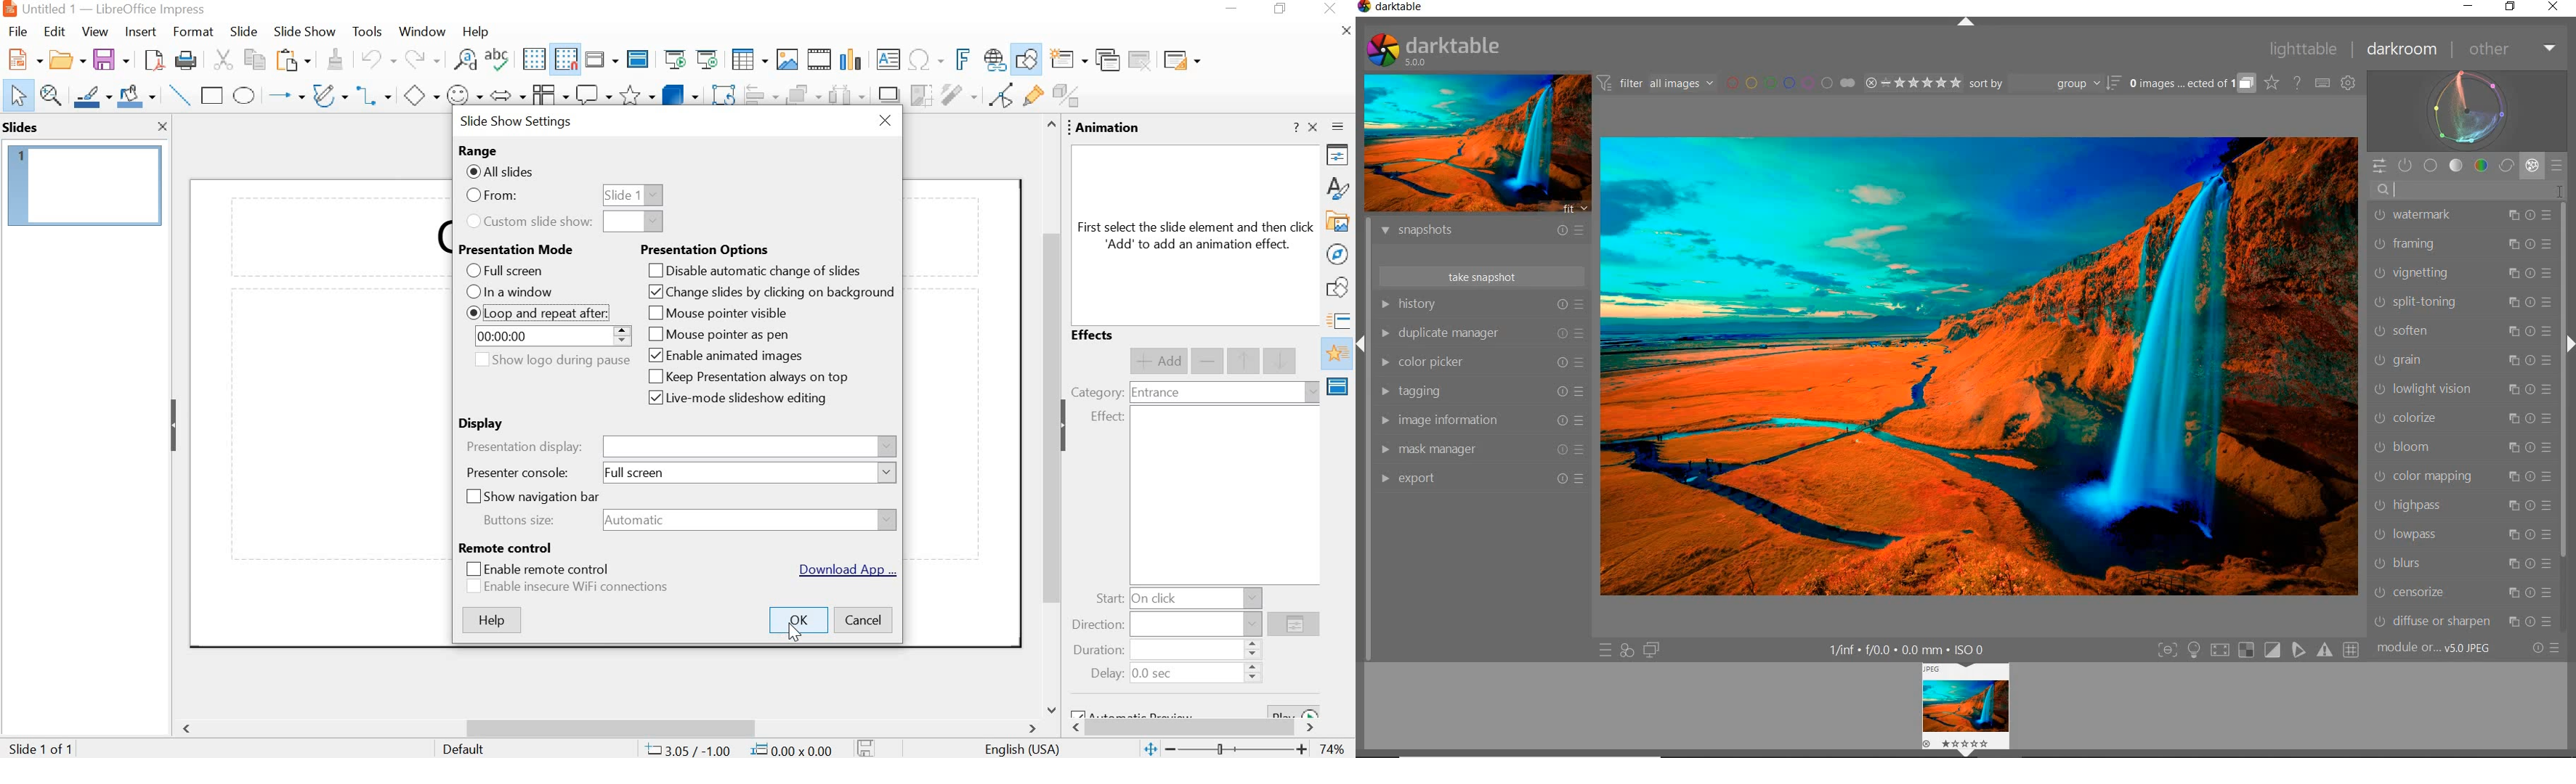 The width and height of the screenshot is (2576, 784). What do you see at coordinates (2257, 651) in the screenshot?
I see `TOGGLE MODES` at bounding box center [2257, 651].